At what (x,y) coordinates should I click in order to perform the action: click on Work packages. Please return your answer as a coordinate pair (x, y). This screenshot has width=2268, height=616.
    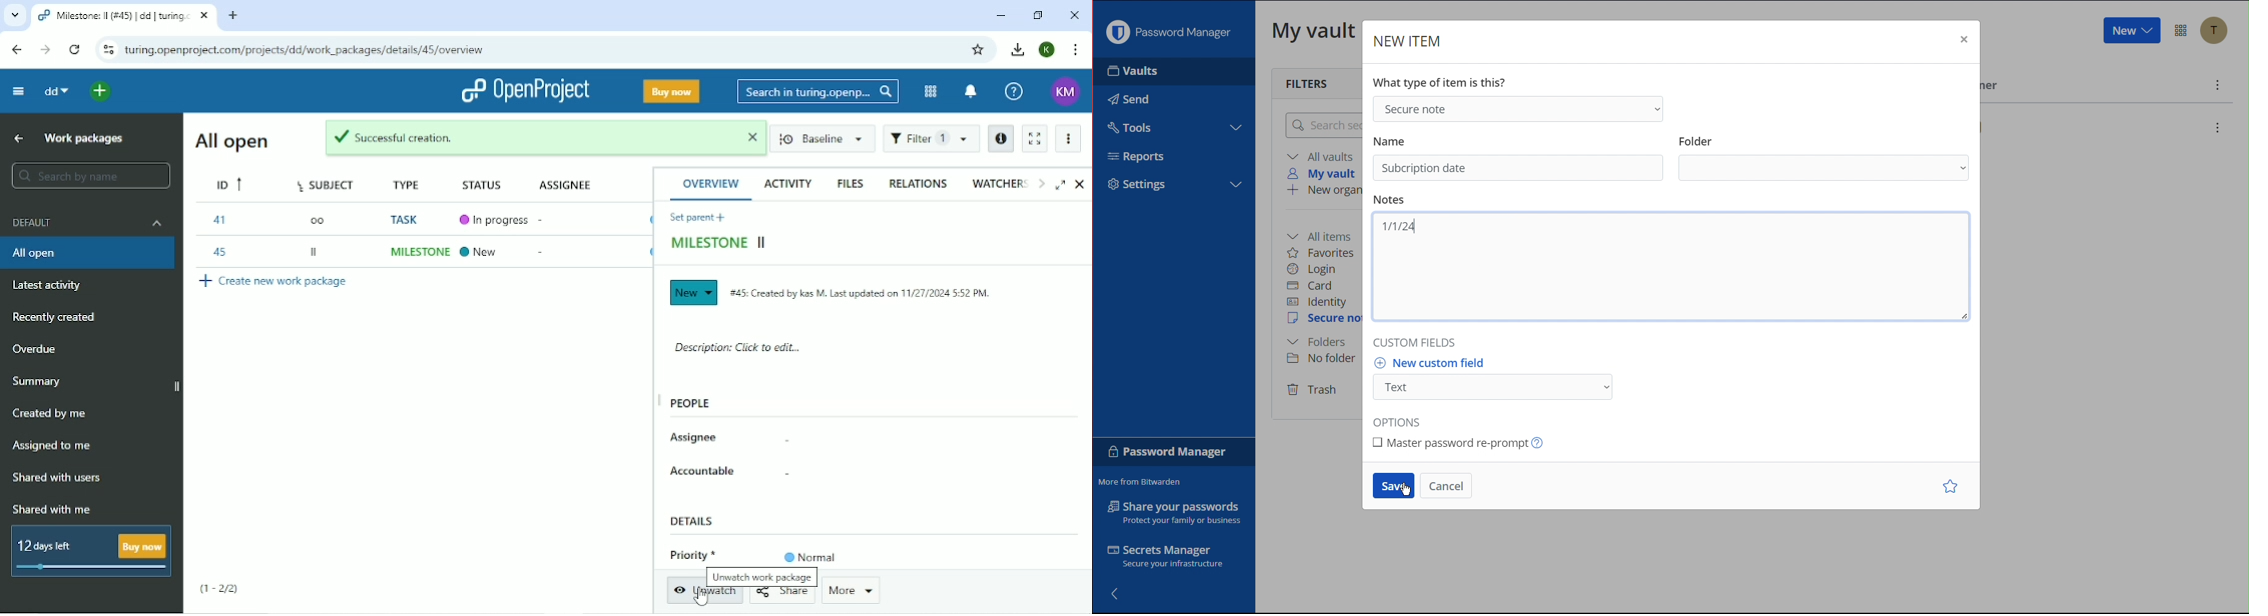
    Looking at the image, I should click on (83, 139).